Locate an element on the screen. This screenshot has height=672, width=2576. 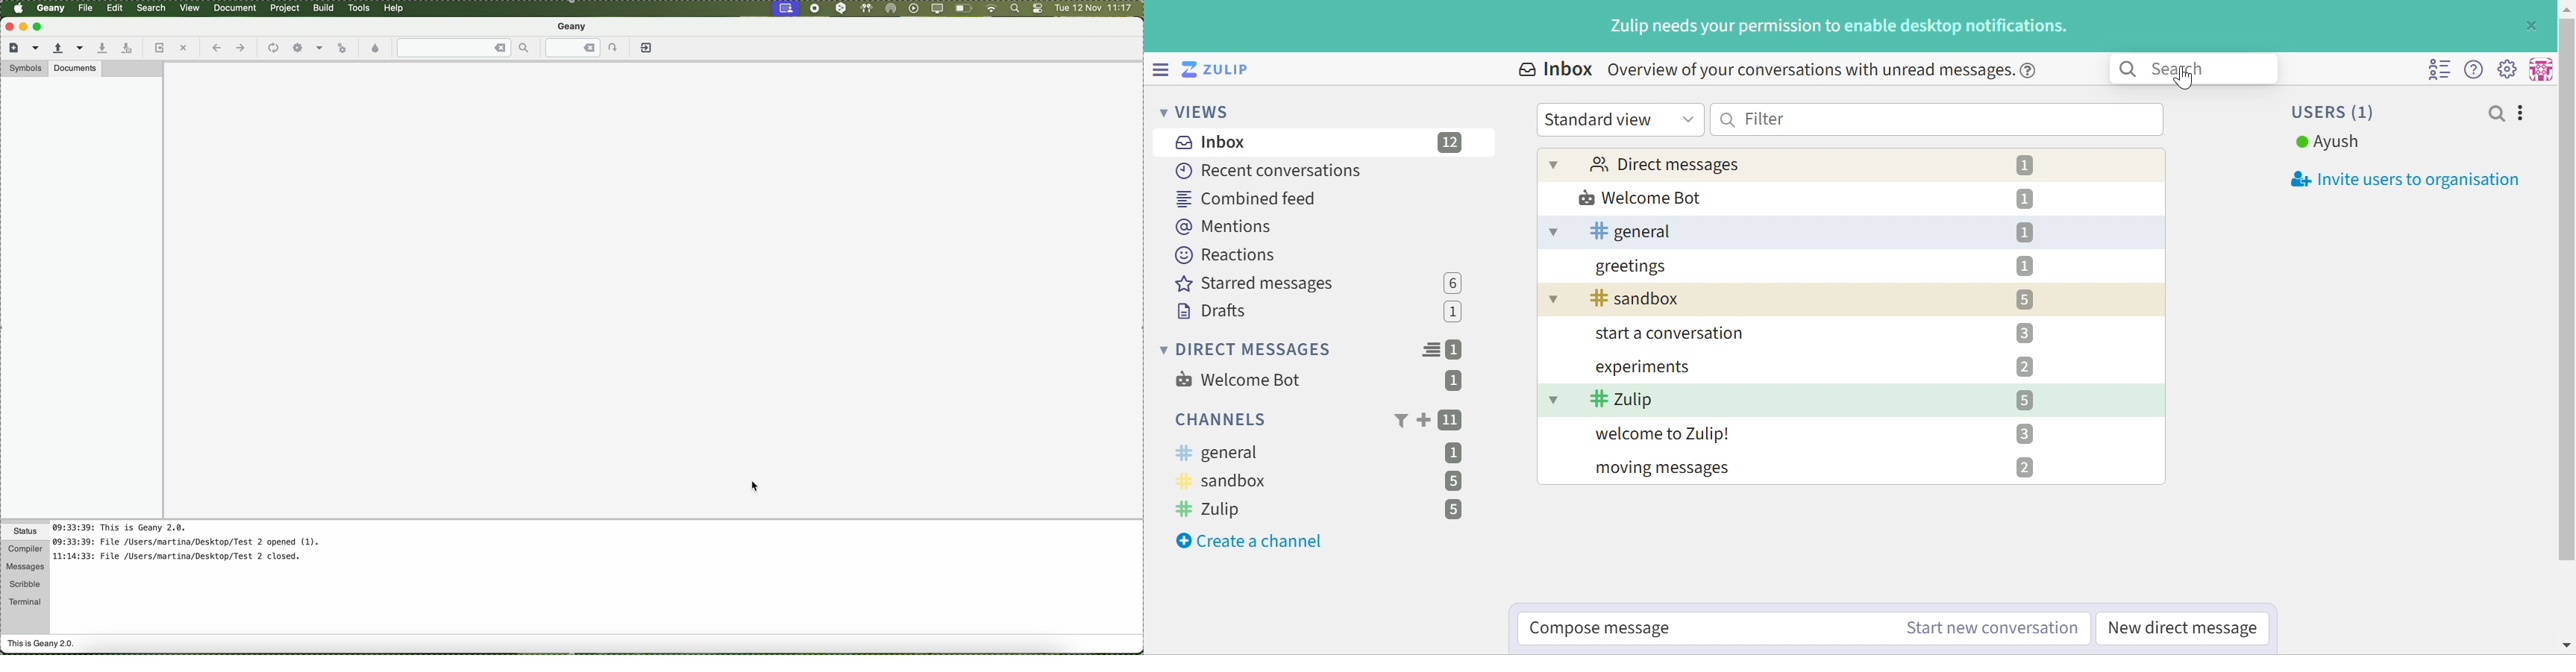
sandbox is located at coordinates (1639, 298).